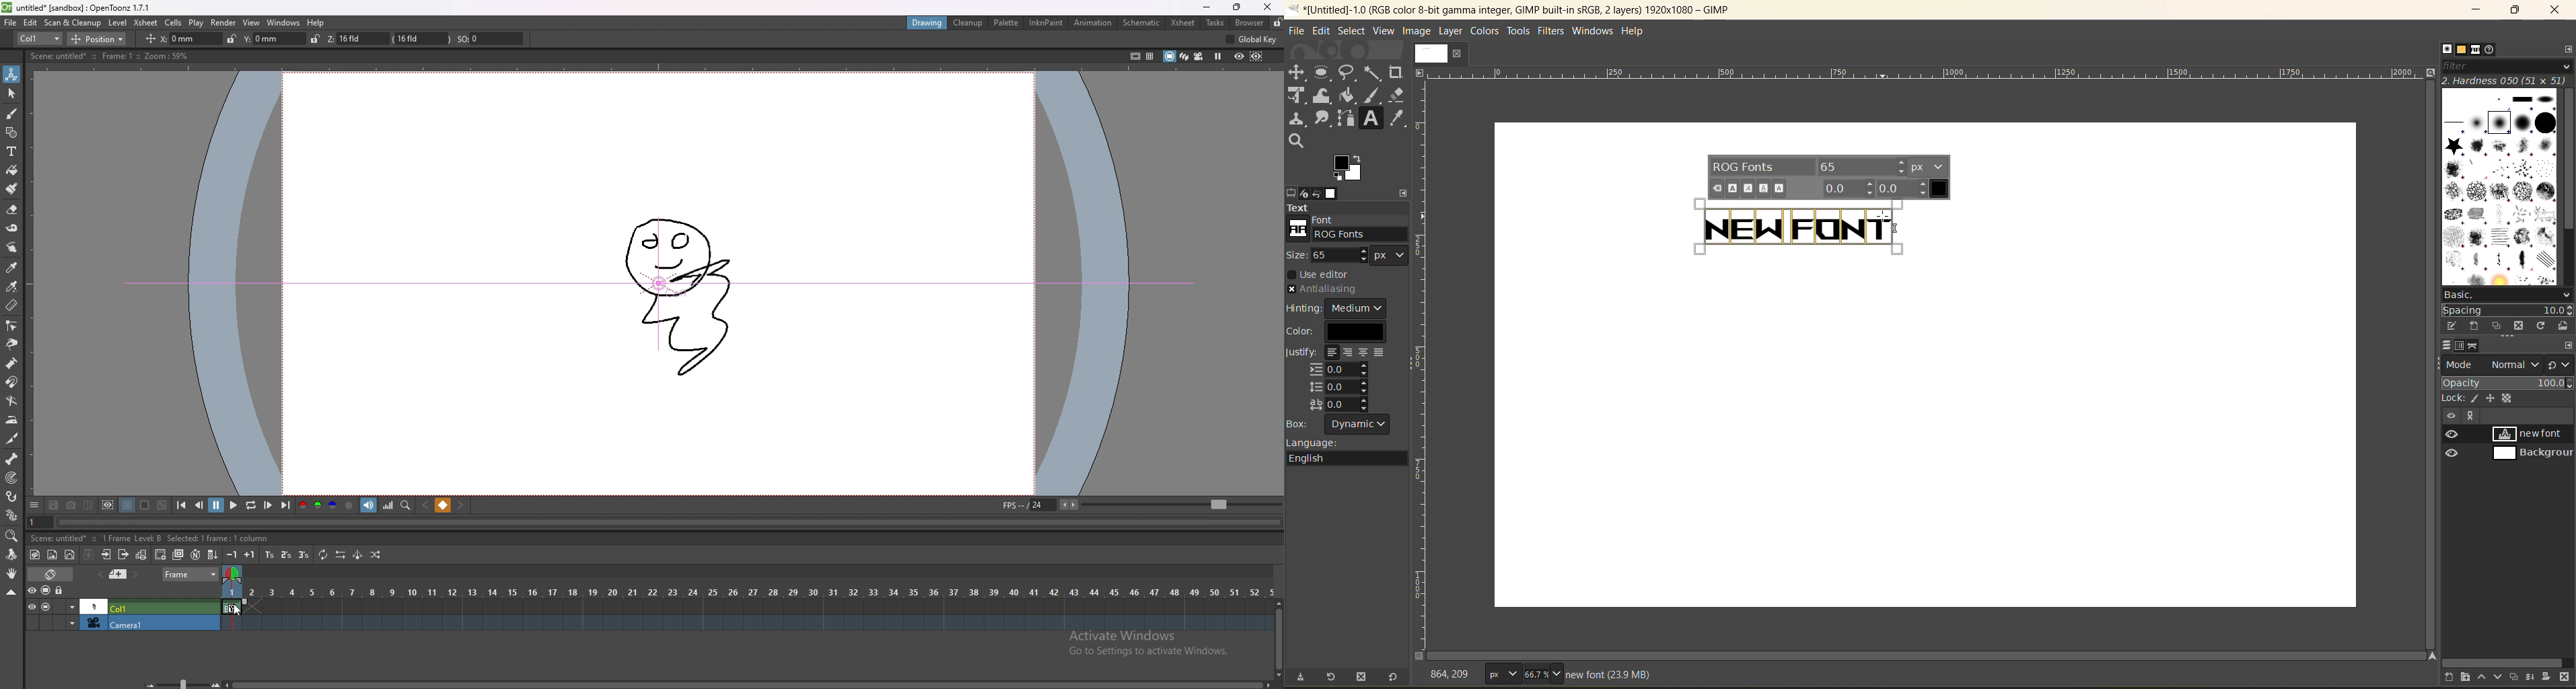 Image resolution: width=2576 pixels, height=700 pixels. Describe the element at coordinates (1208, 7) in the screenshot. I see `minimize` at that location.